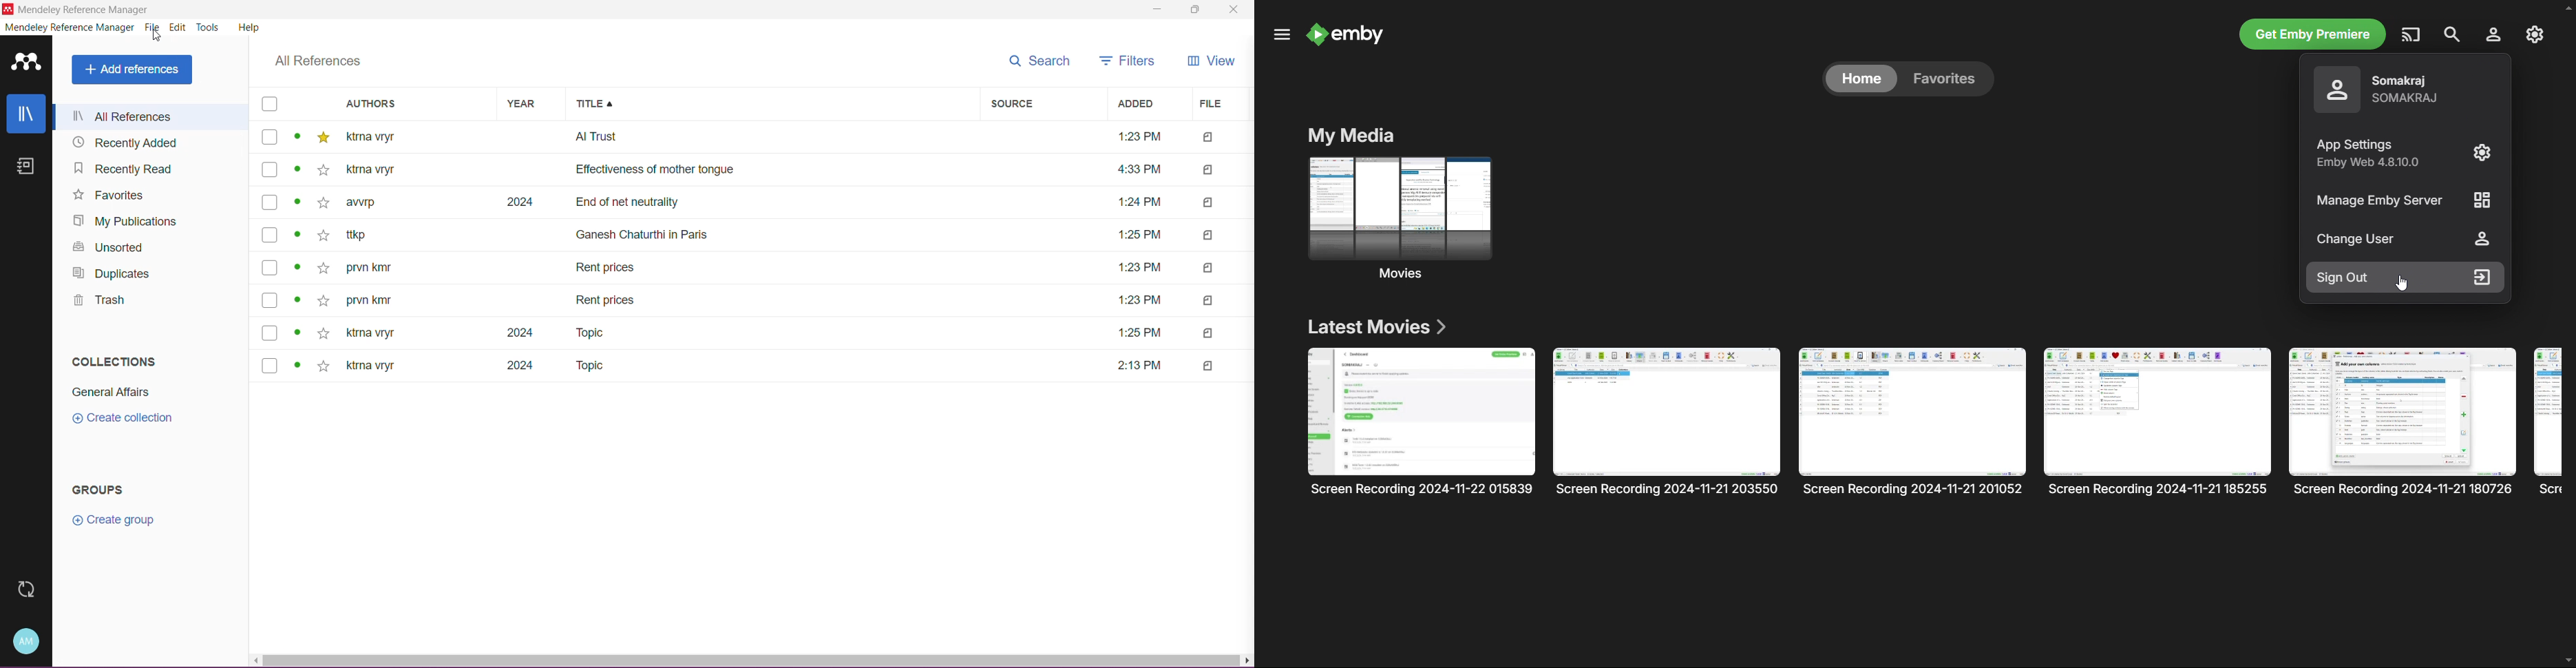 Image resolution: width=2576 pixels, height=672 pixels. What do you see at coordinates (757, 236) in the screenshot?
I see `ttkp Ganesh Chaturthi in Paris 1:25 PM` at bounding box center [757, 236].